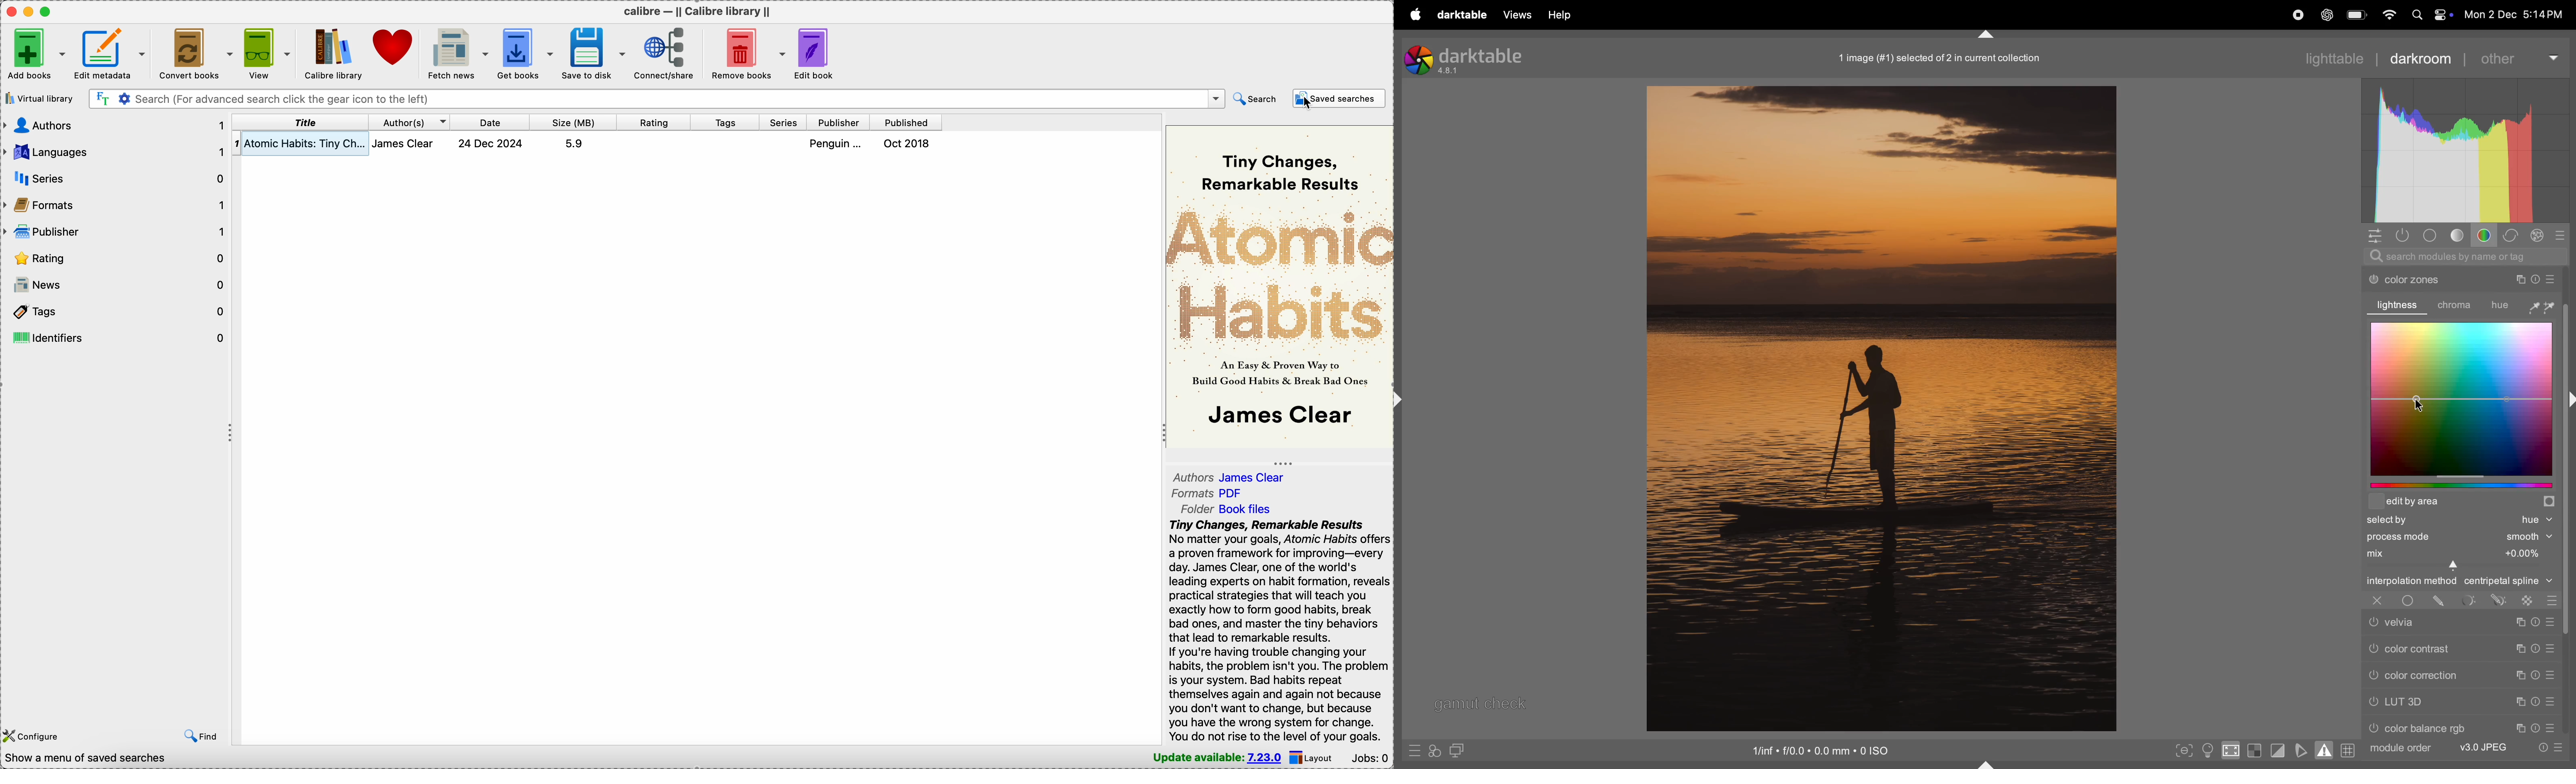 The width and height of the screenshot is (2576, 784). Describe the element at coordinates (573, 122) in the screenshot. I see `size` at that location.